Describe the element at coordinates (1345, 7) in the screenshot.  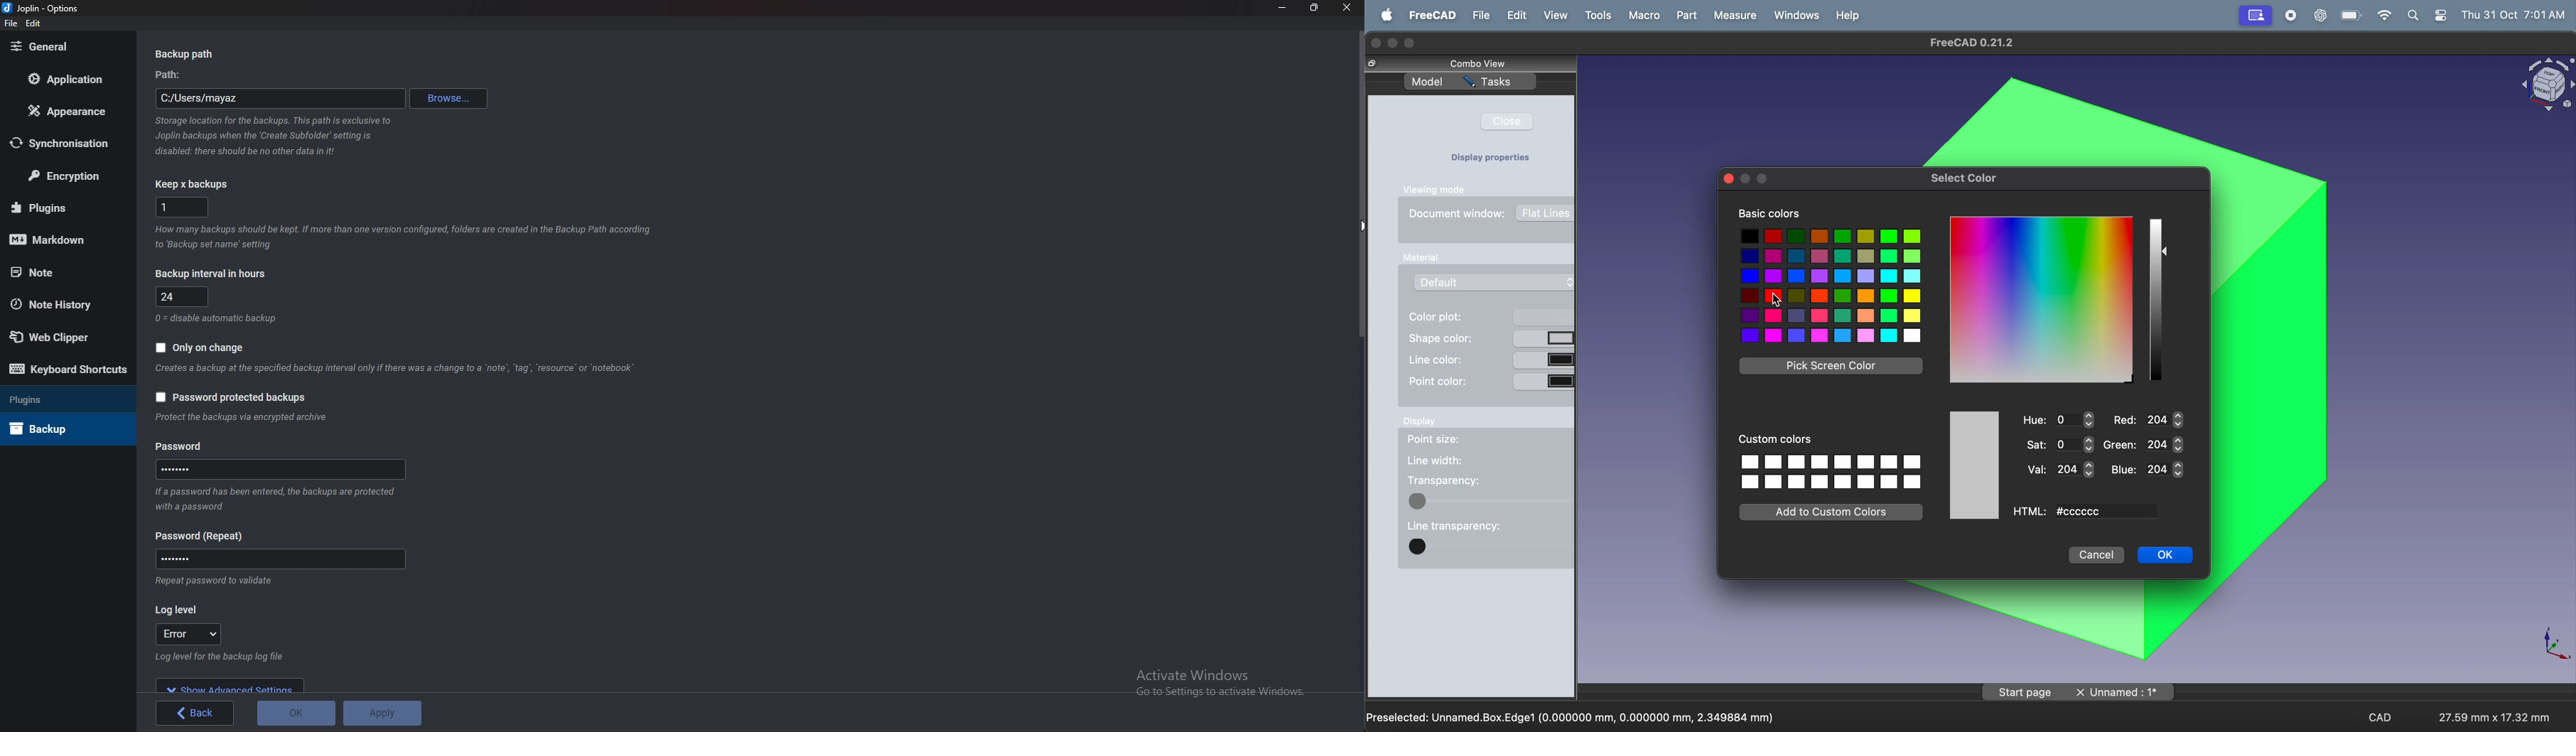
I see `close` at that location.